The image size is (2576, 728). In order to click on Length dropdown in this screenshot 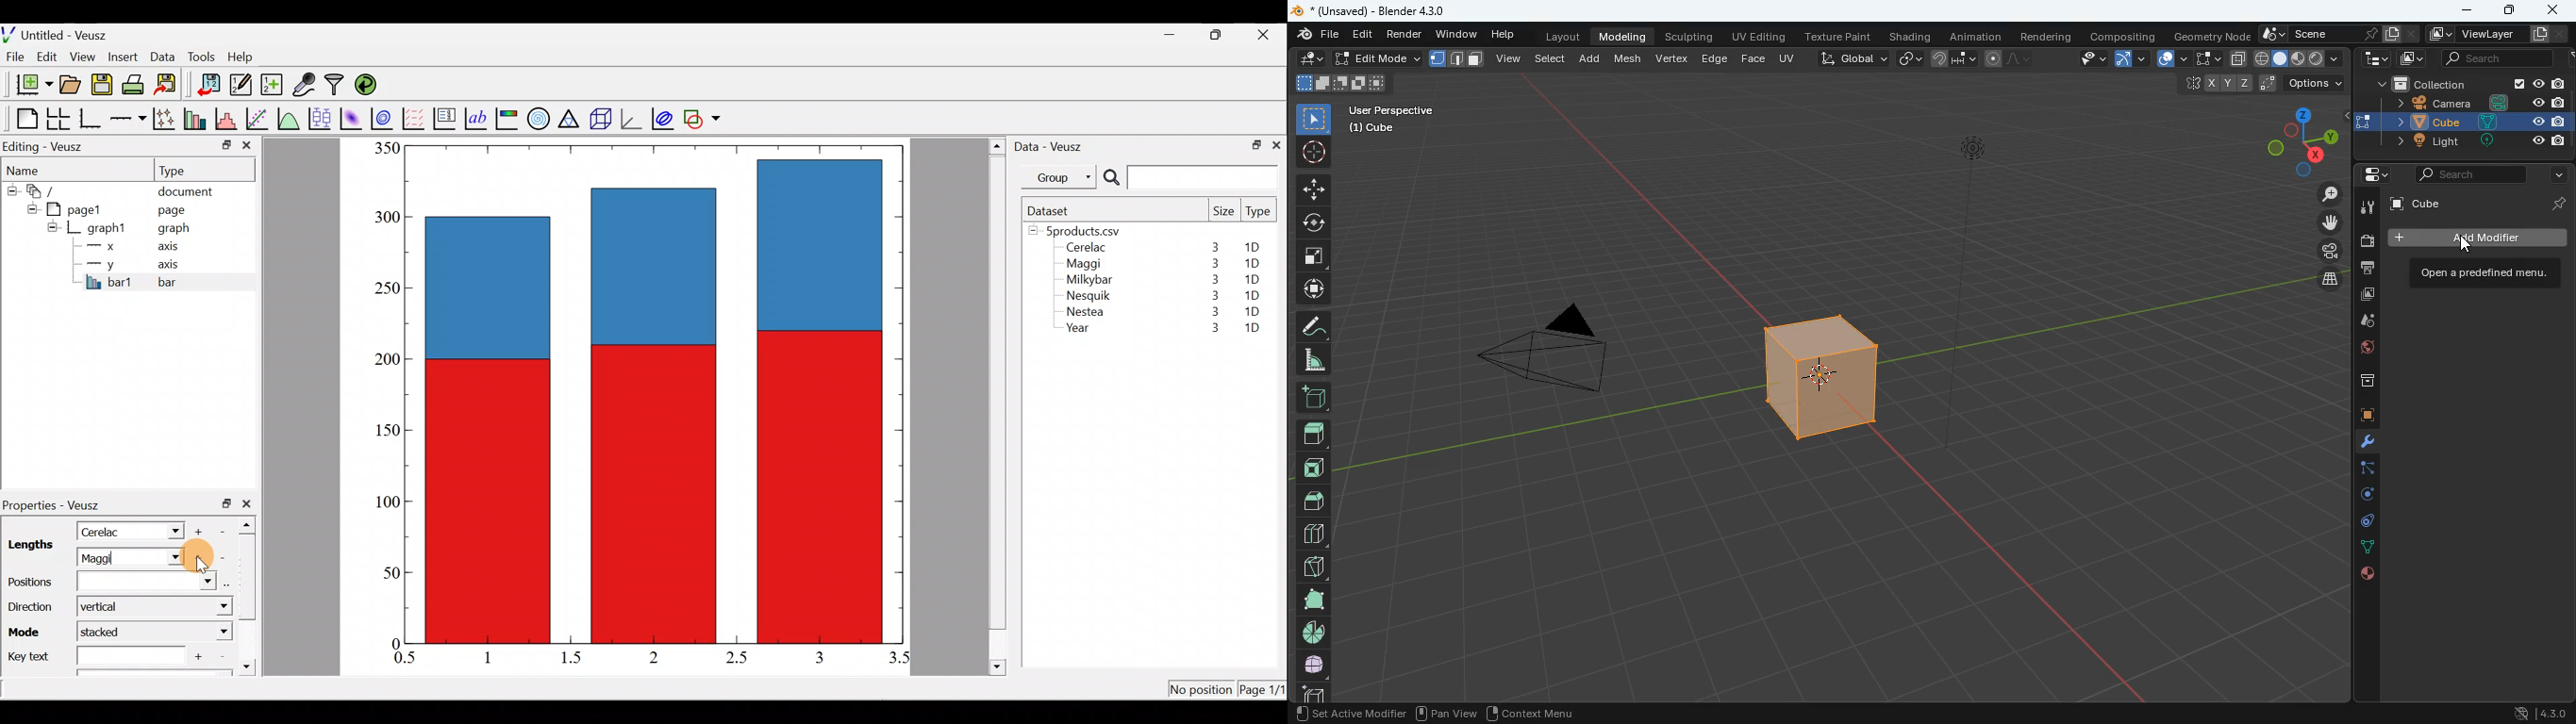, I will do `click(172, 558)`.